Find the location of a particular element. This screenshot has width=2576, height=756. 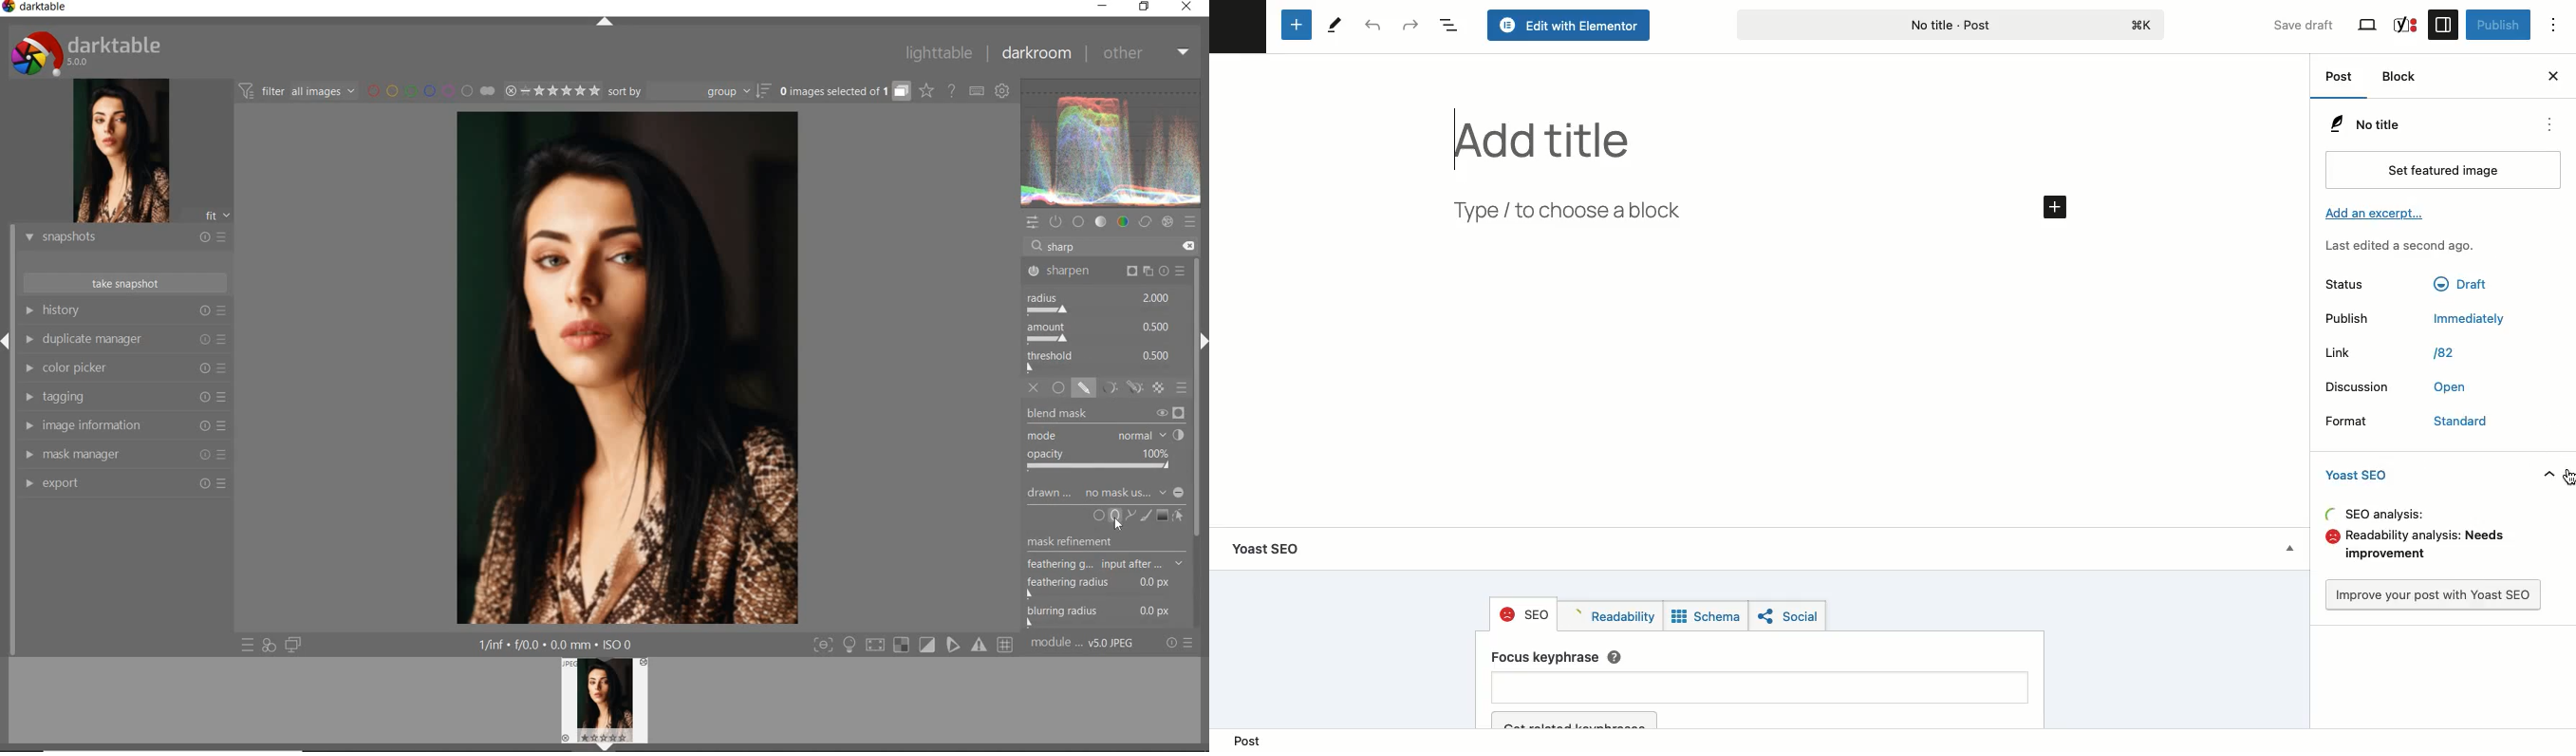

/82 is located at coordinates (2443, 353).